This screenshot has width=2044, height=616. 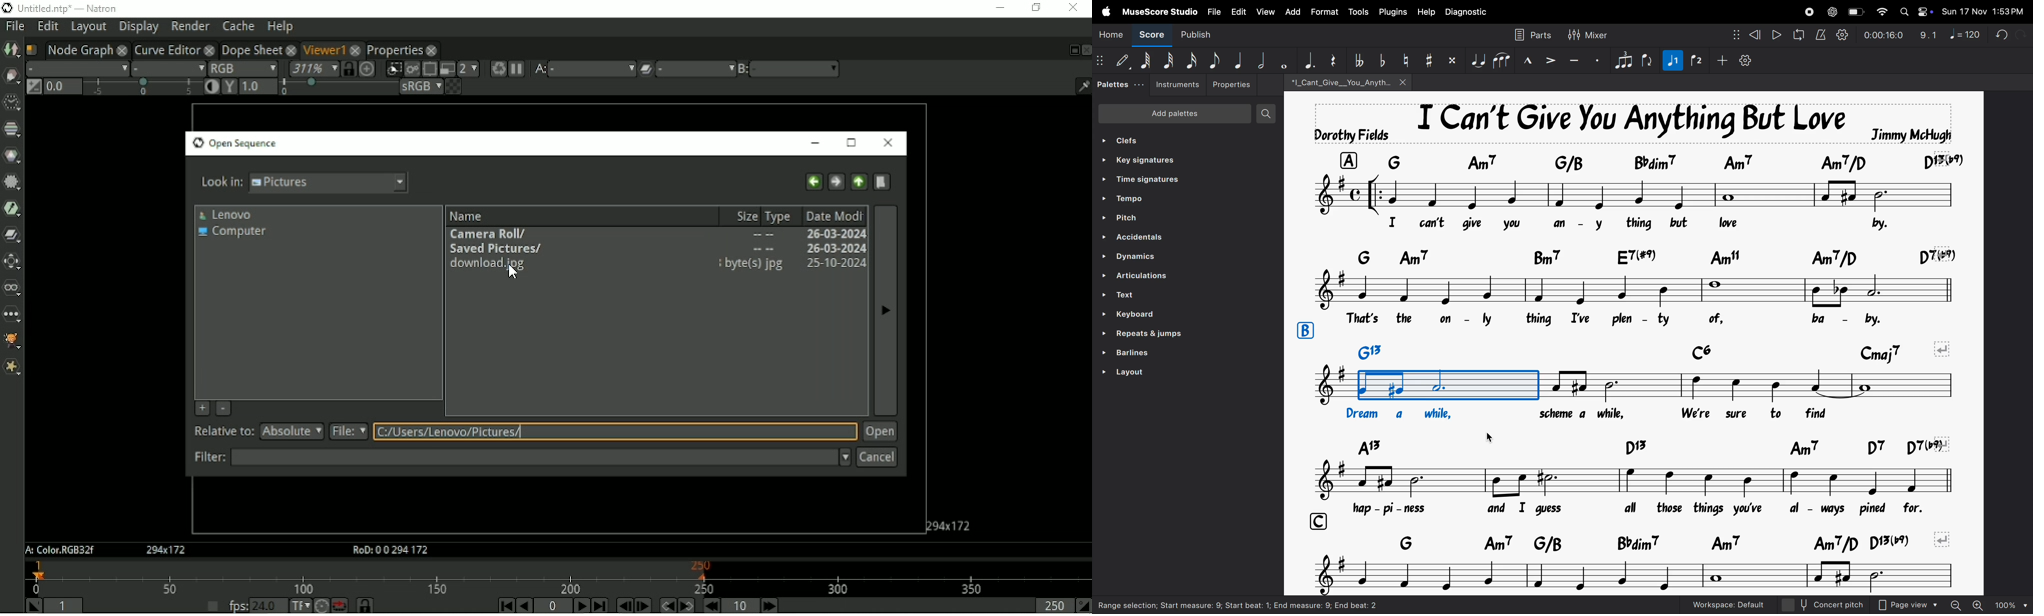 I want to click on flip rection, so click(x=1647, y=61).